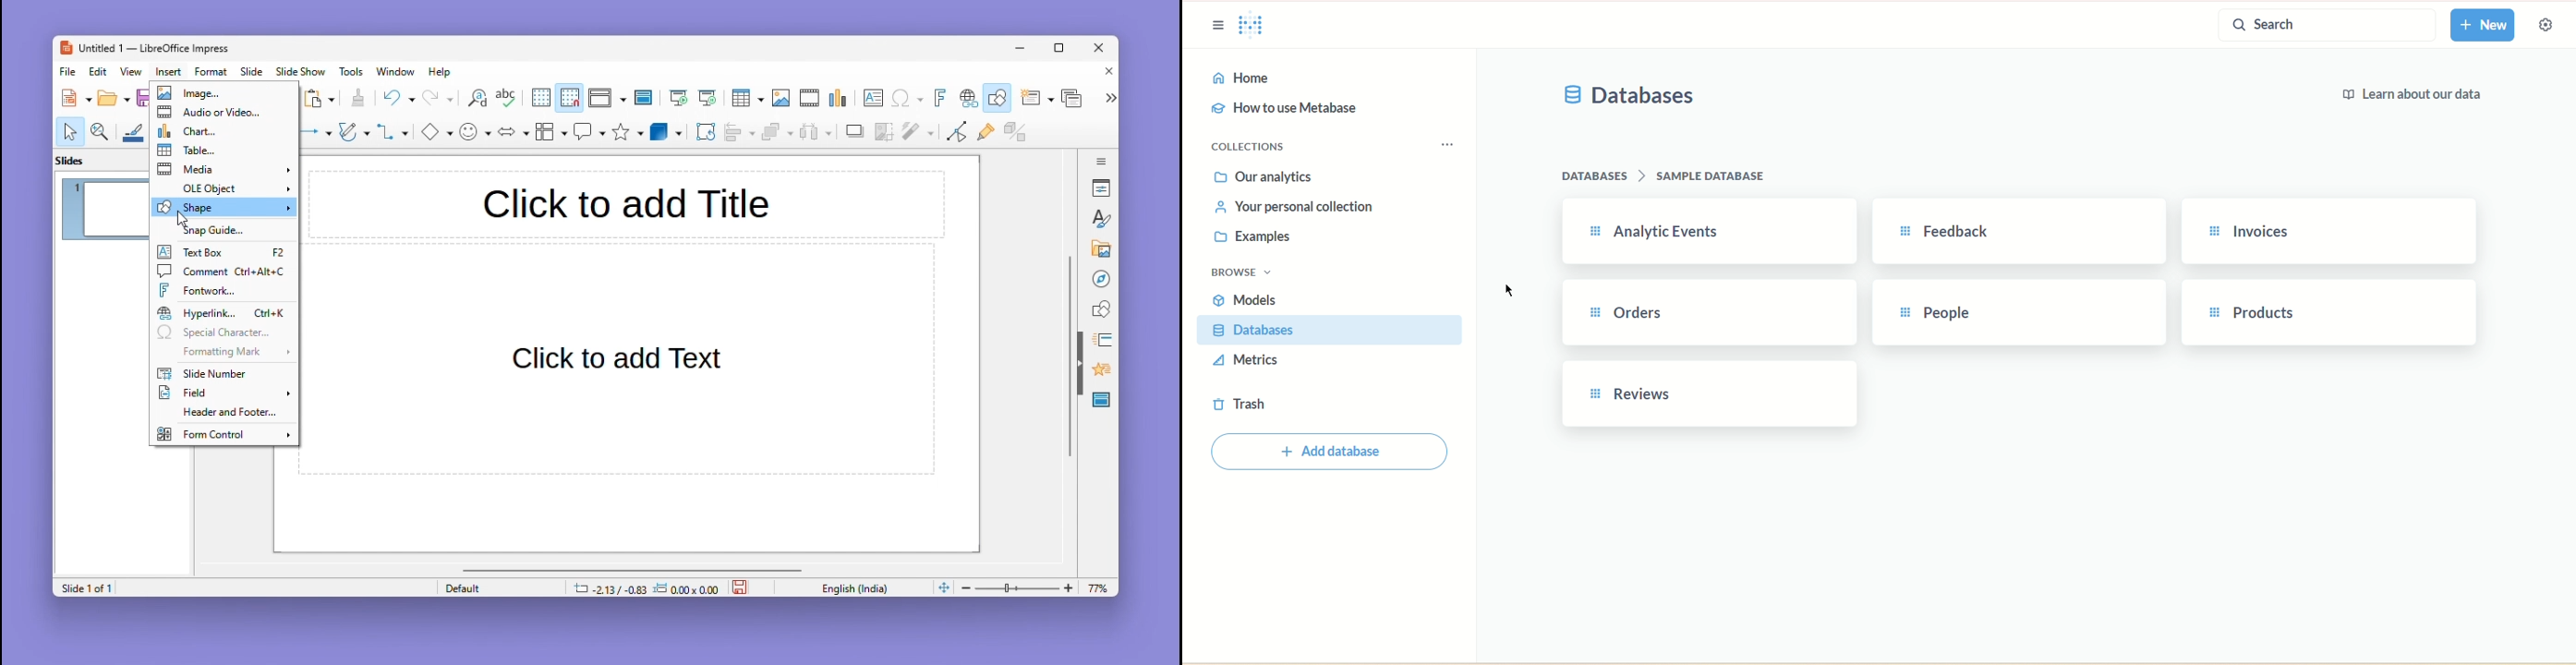 The height and width of the screenshot is (672, 2576). What do you see at coordinates (1105, 73) in the screenshot?
I see `Close` at bounding box center [1105, 73].